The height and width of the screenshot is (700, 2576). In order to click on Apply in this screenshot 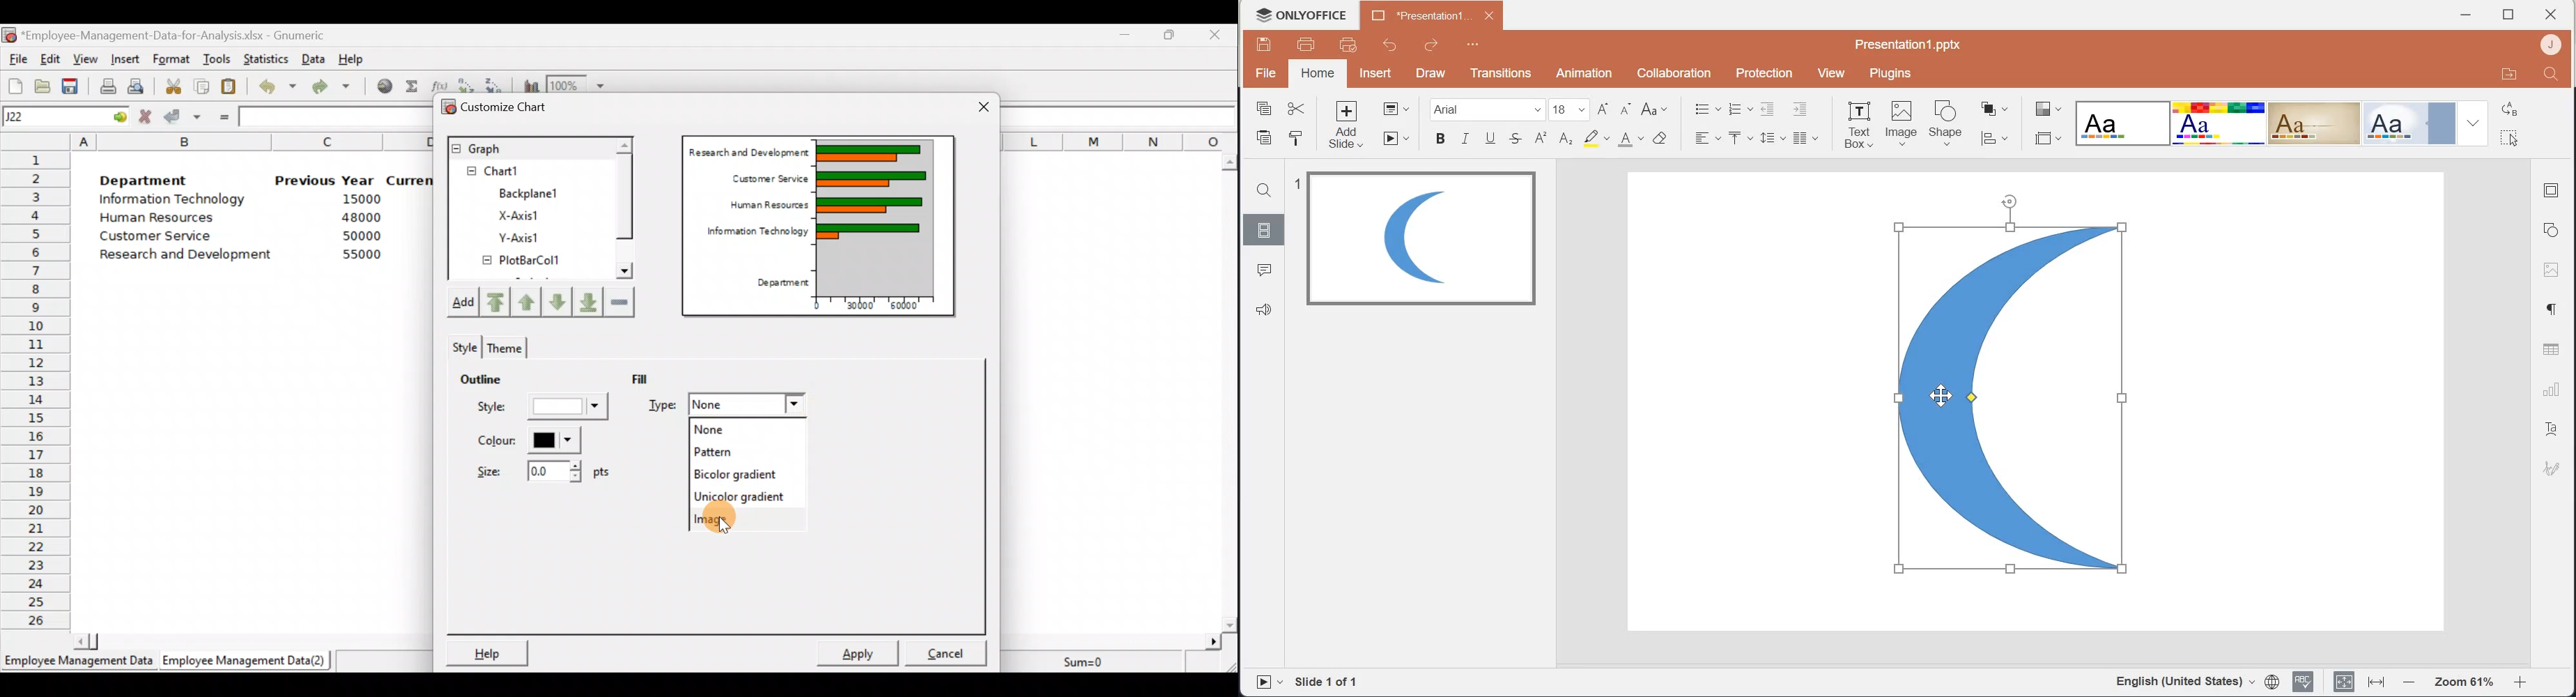, I will do `click(859, 652)`.